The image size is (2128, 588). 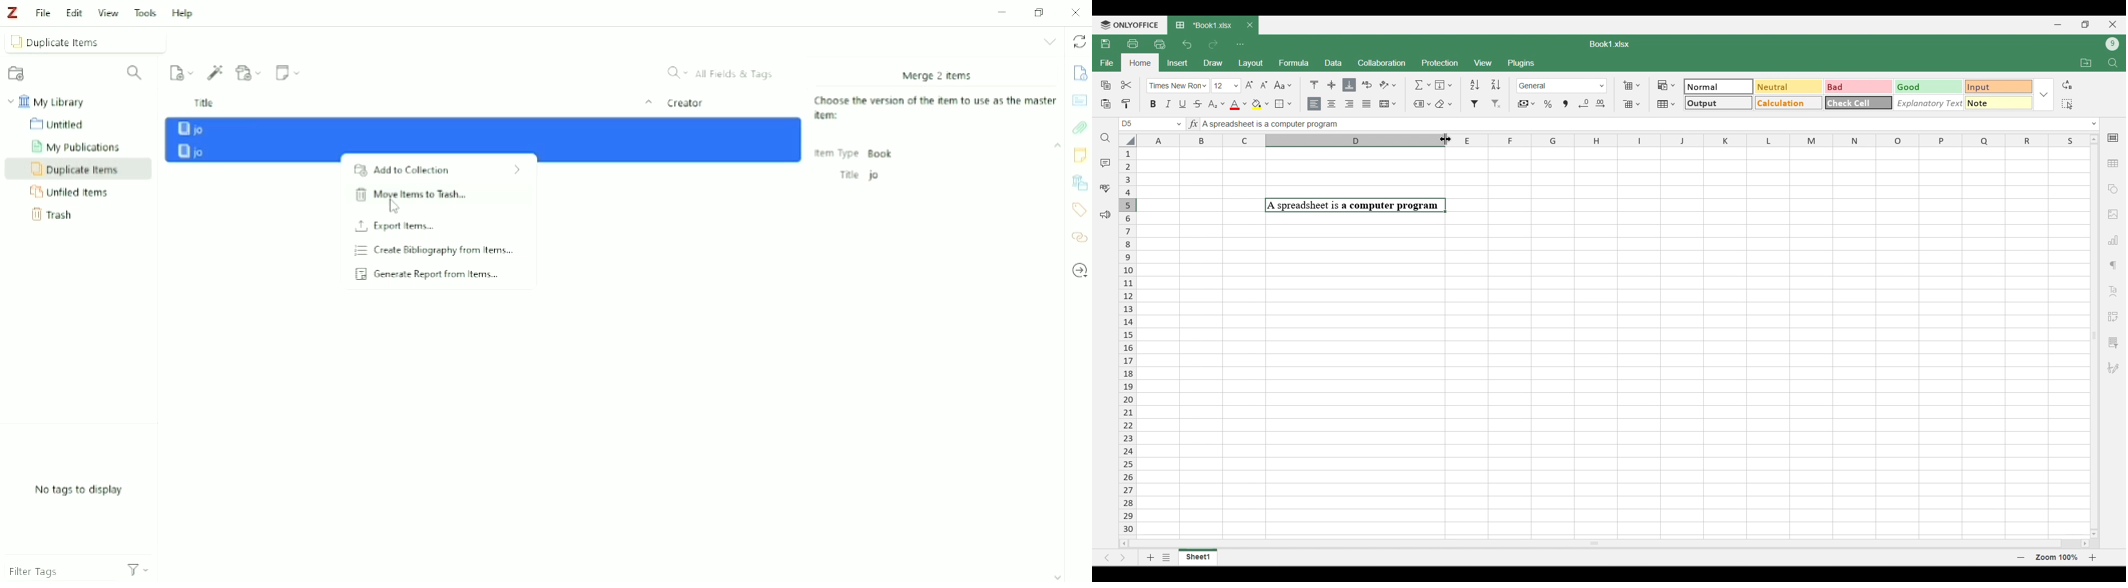 What do you see at coordinates (1440, 63) in the screenshot?
I see `Protection menu` at bounding box center [1440, 63].